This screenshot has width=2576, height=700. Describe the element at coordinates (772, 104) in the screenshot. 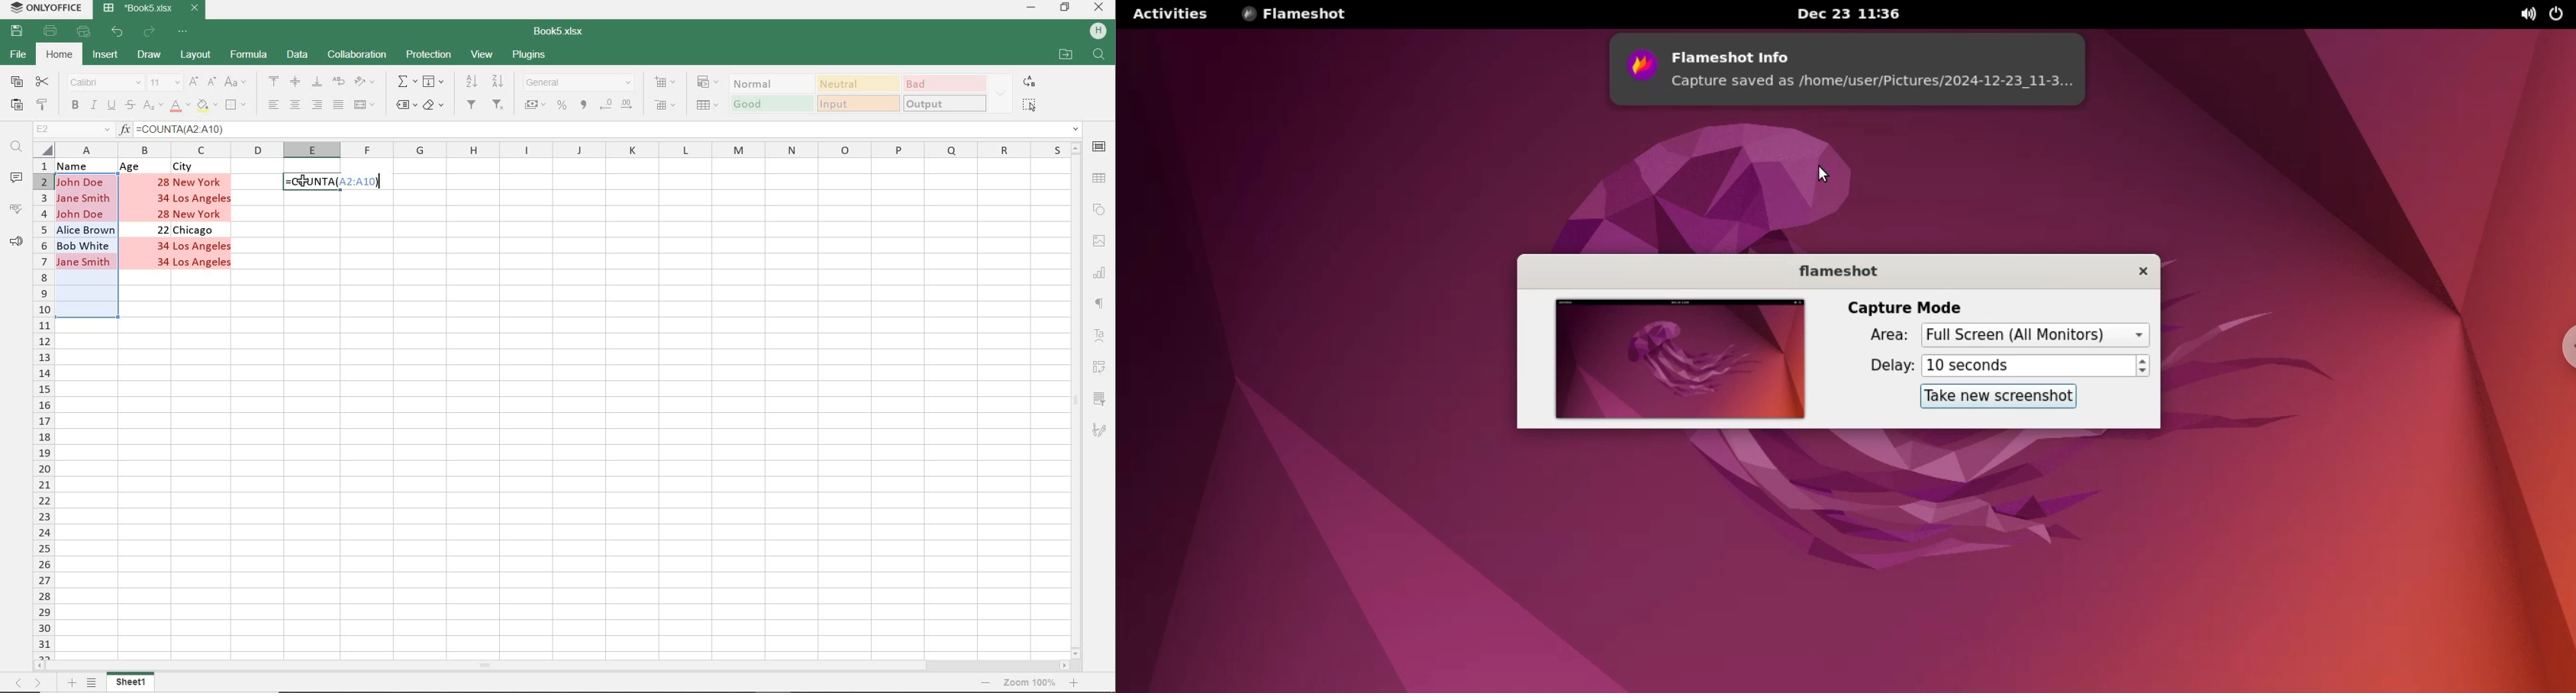

I see `GOOD` at that location.